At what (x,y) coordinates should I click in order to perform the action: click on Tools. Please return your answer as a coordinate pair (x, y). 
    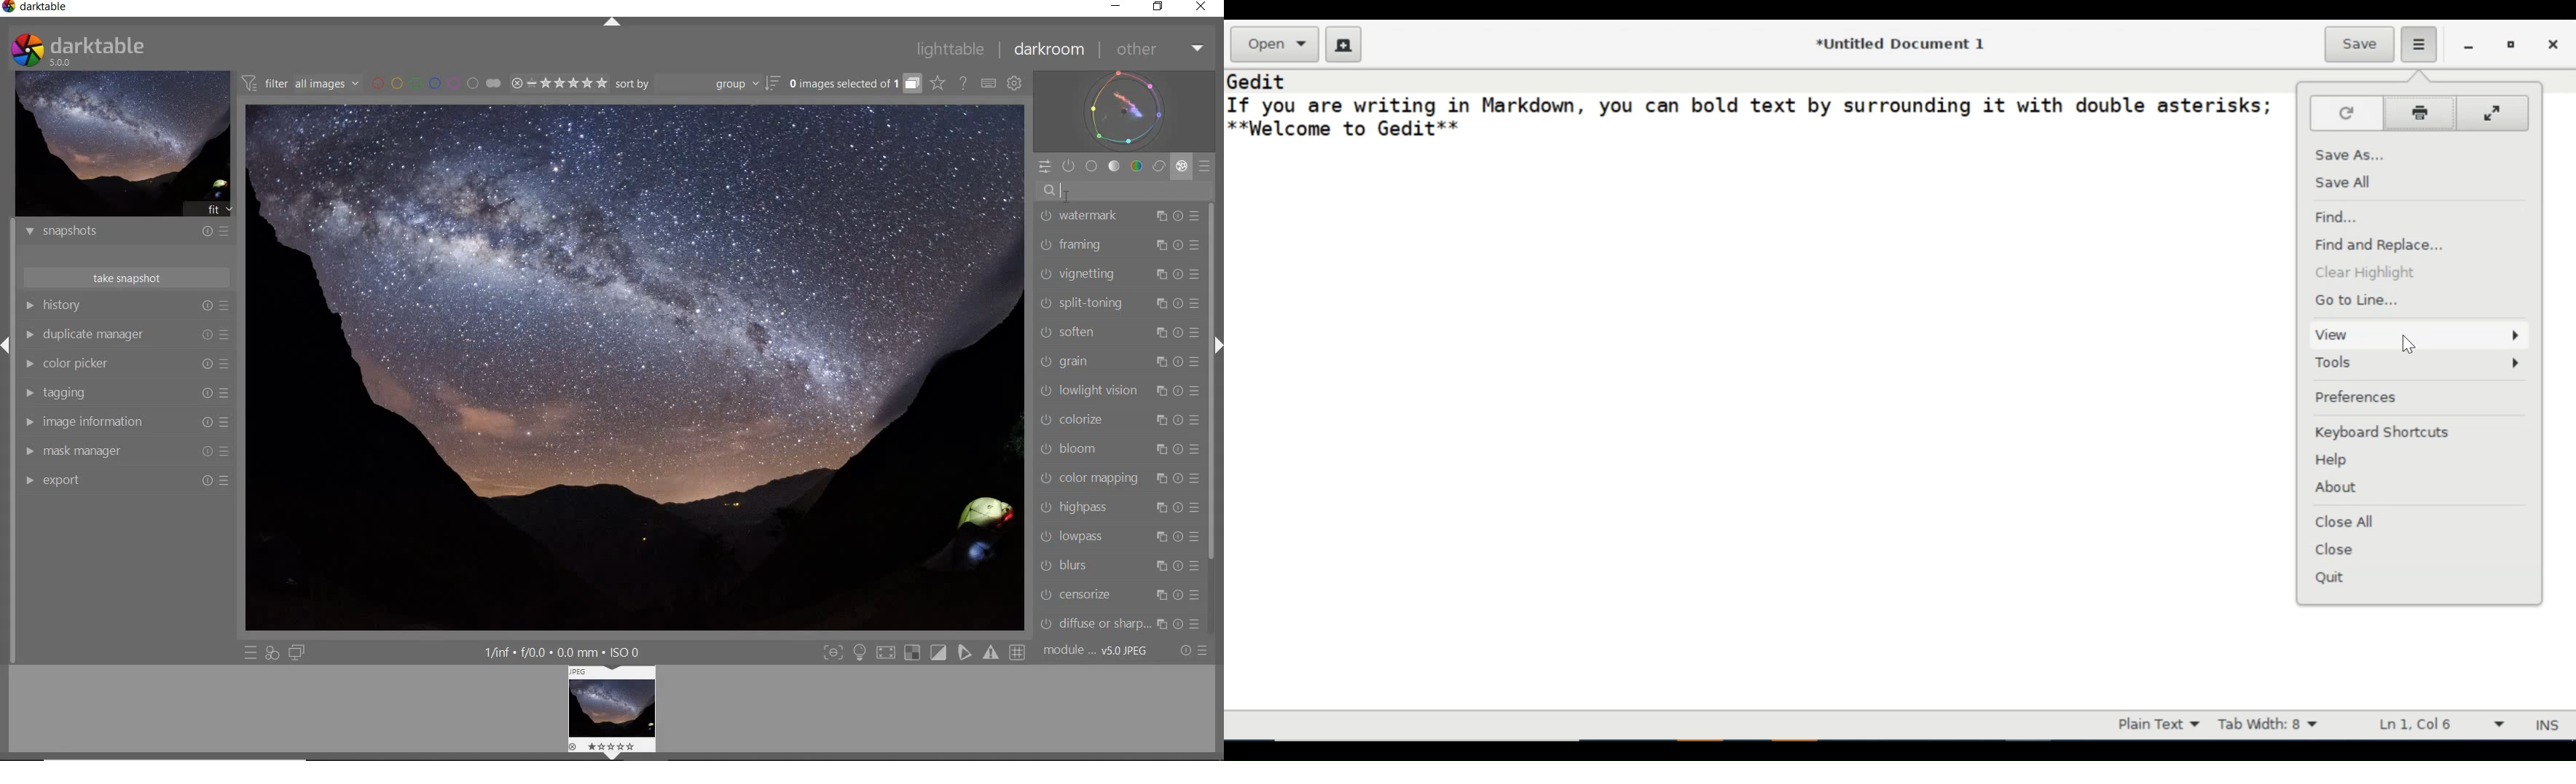
    Looking at the image, I should click on (2418, 363).